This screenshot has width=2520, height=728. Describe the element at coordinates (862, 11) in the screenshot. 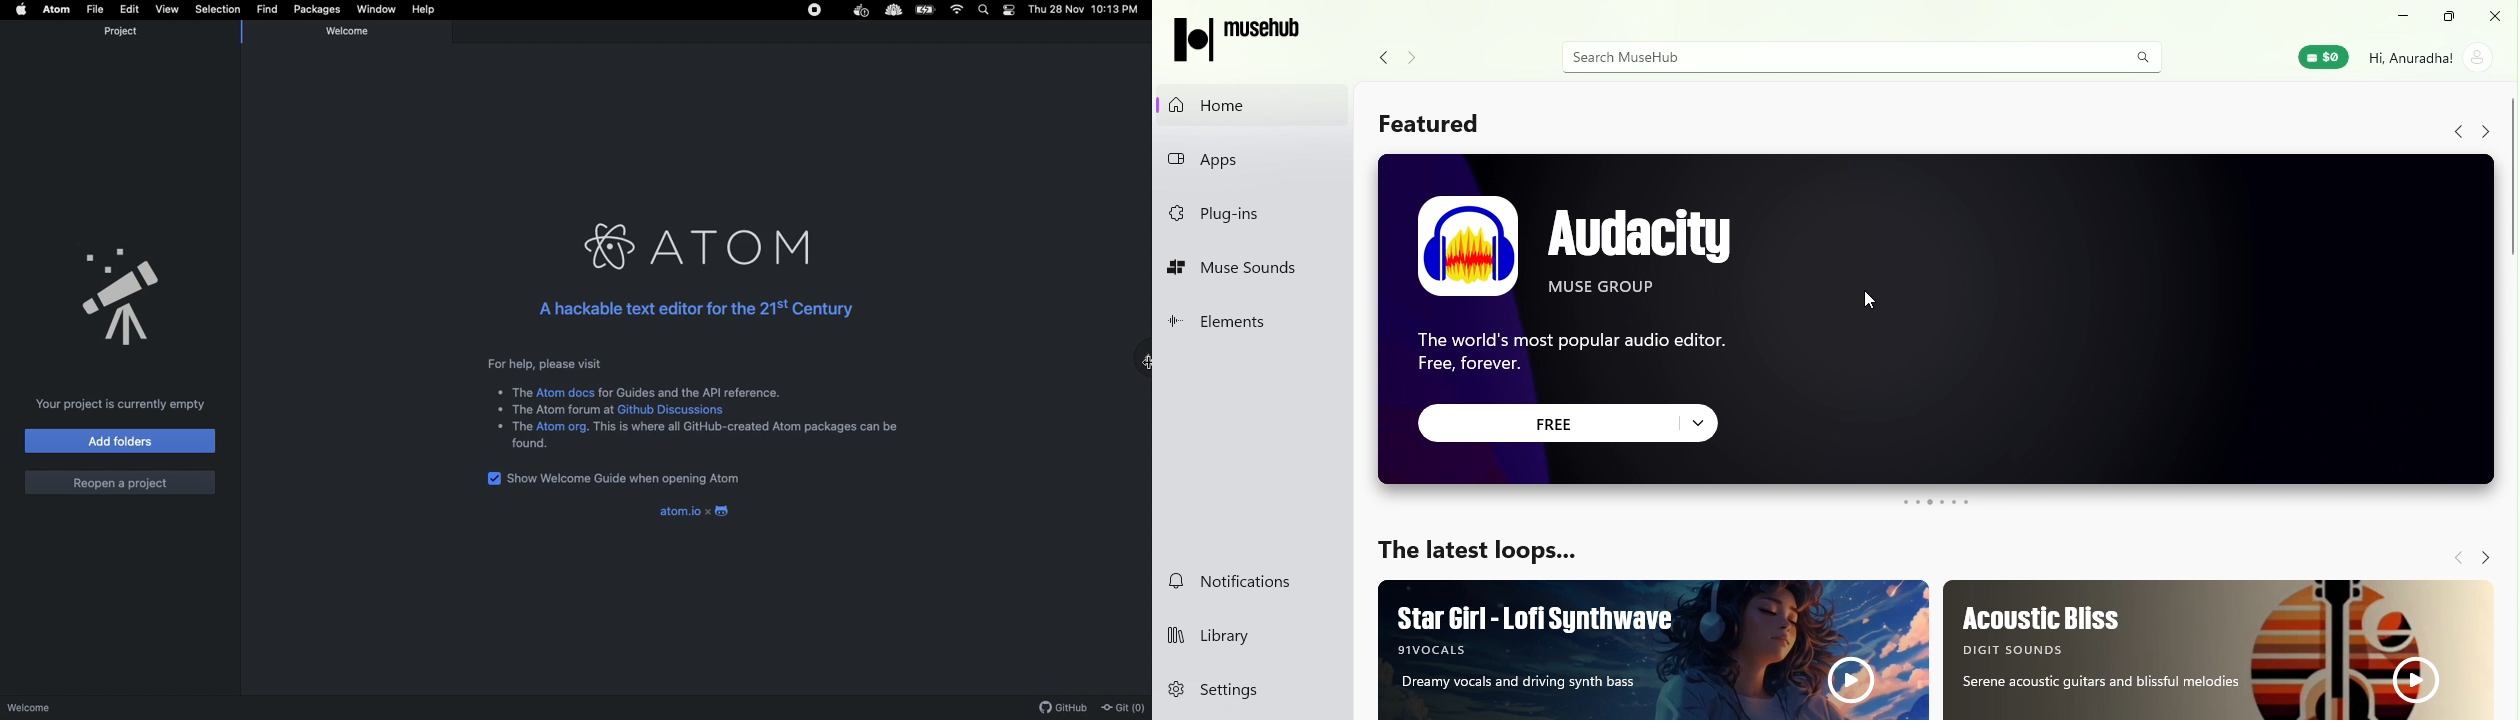

I see `Docker Extension` at that location.